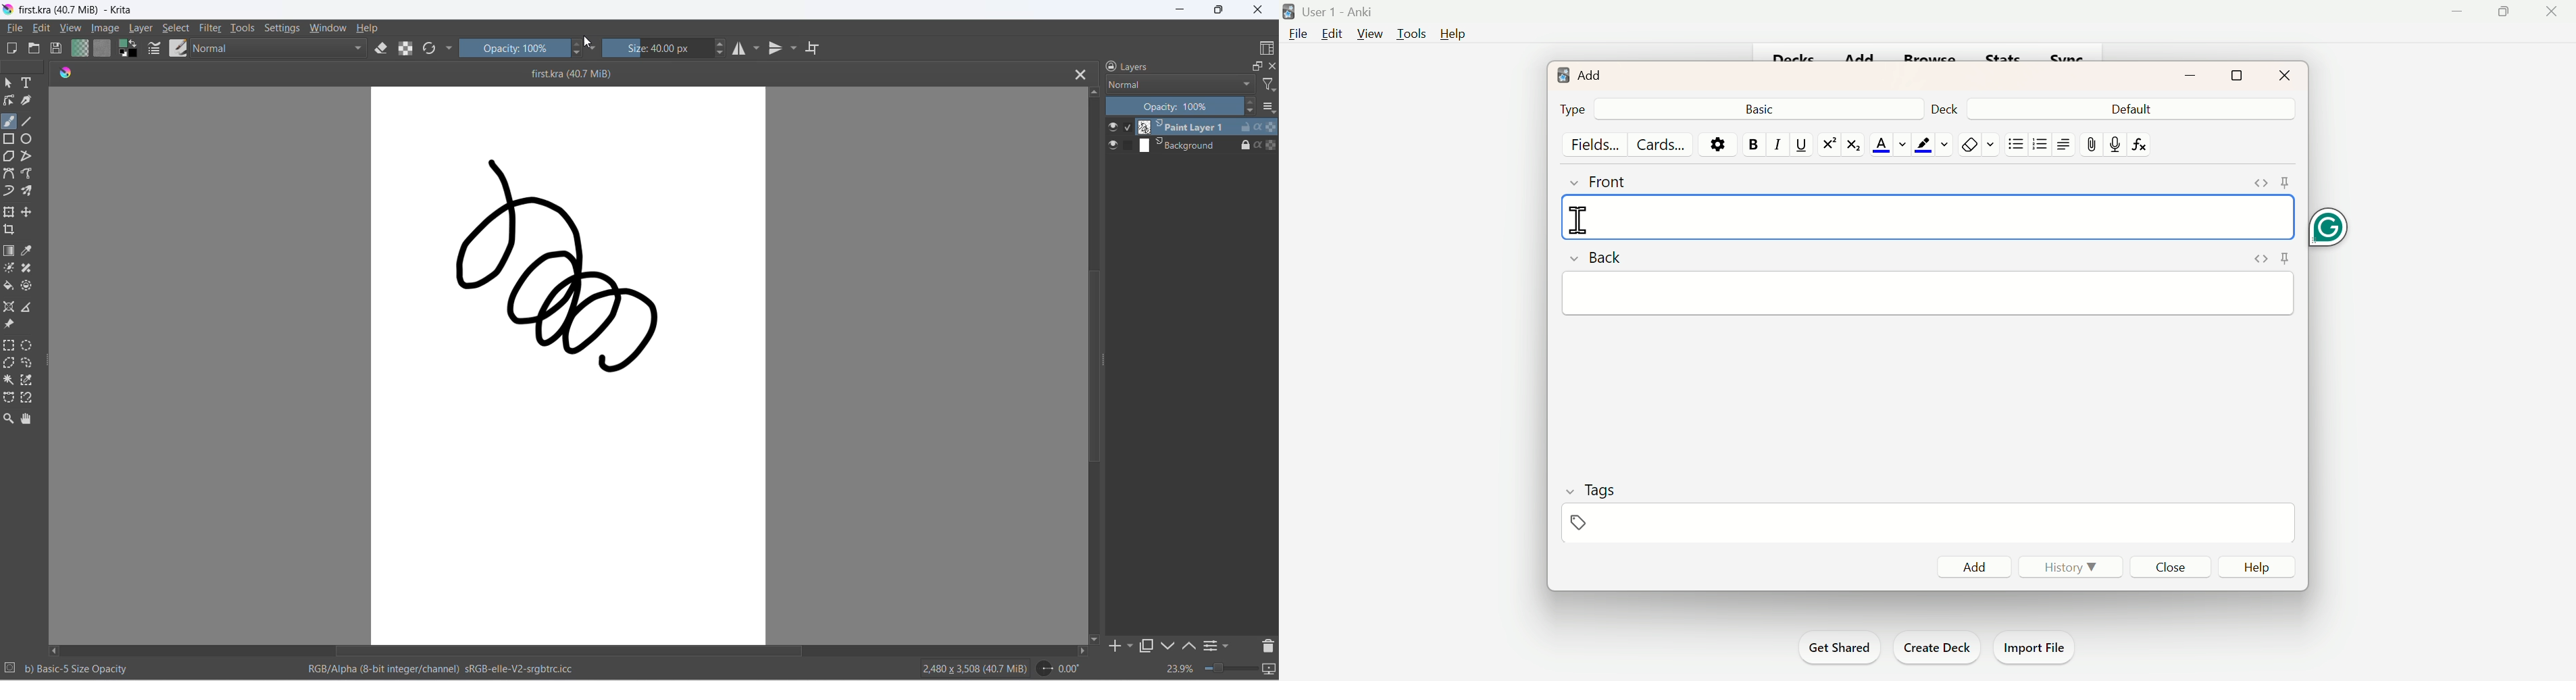 The image size is (2576, 700). What do you see at coordinates (1658, 143) in the screenshot?
I see `Cards...` at bounding box center [1658, 143].